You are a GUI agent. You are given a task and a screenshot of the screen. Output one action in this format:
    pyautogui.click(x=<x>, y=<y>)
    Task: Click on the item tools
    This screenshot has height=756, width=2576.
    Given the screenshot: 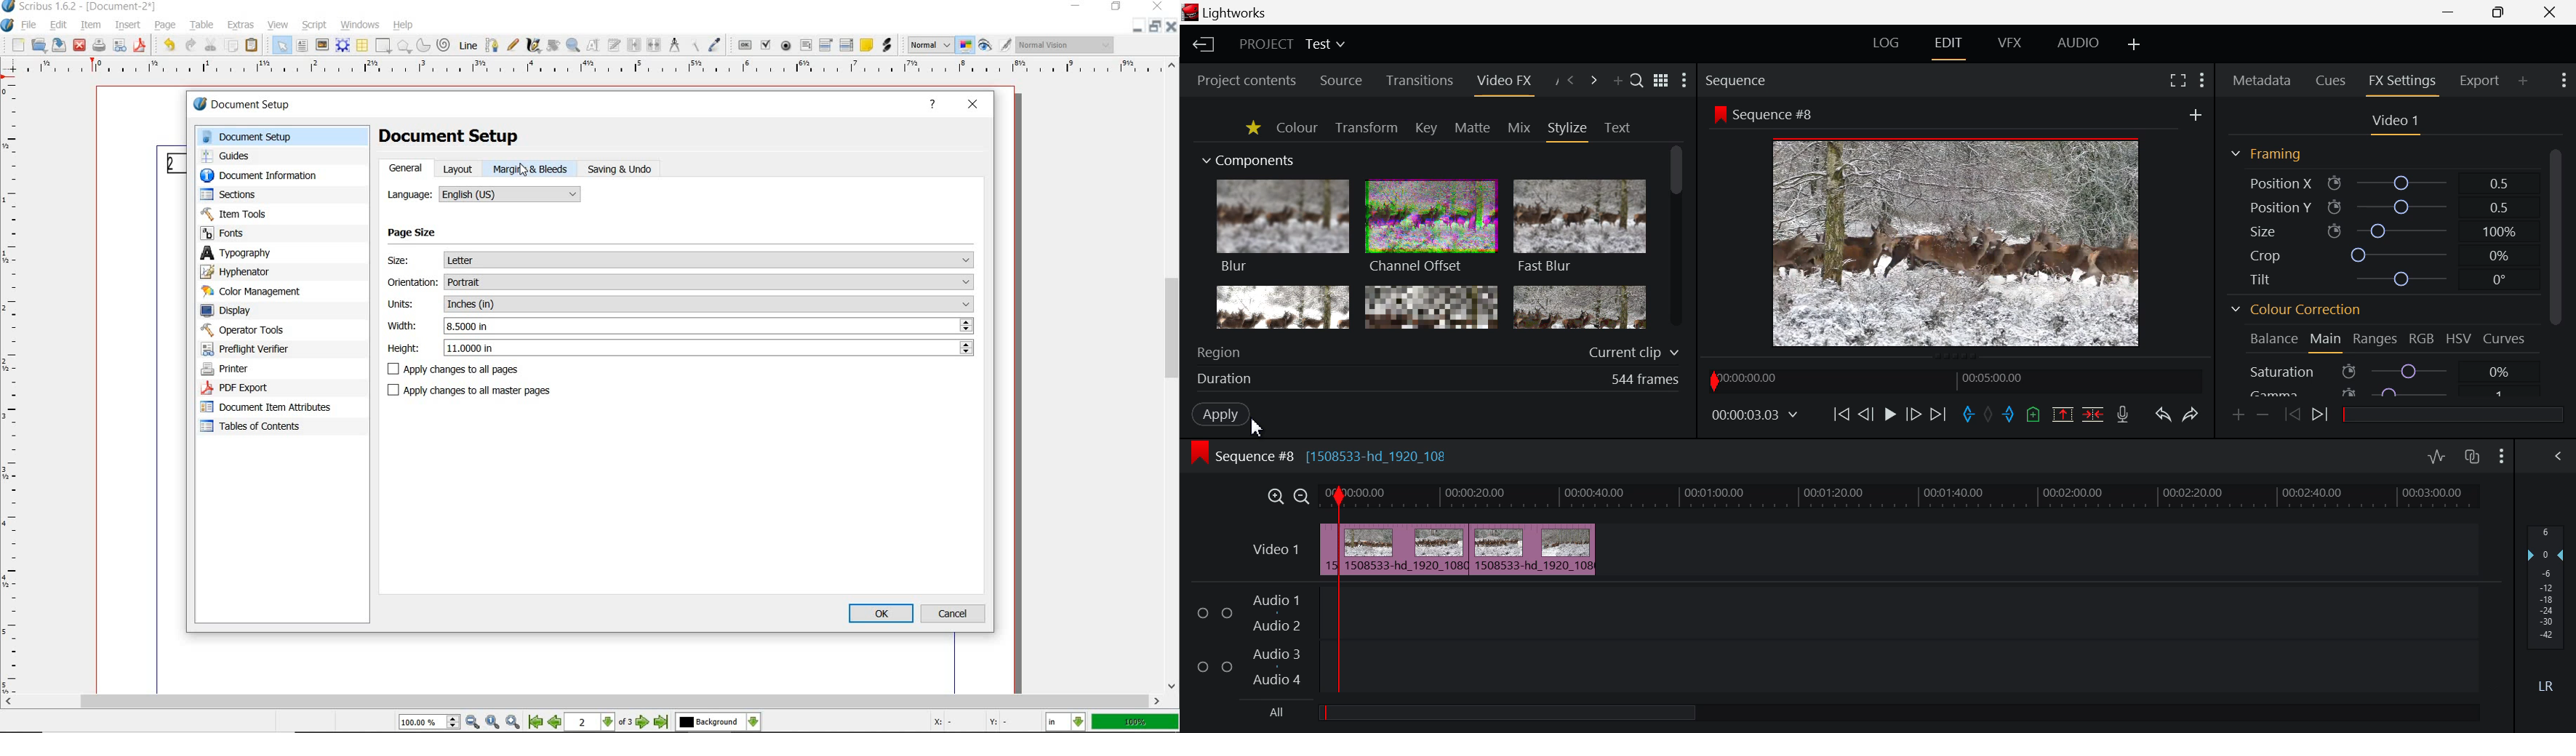 What is the action you would take?
    pyautogui.click(x=237, y=216)
    